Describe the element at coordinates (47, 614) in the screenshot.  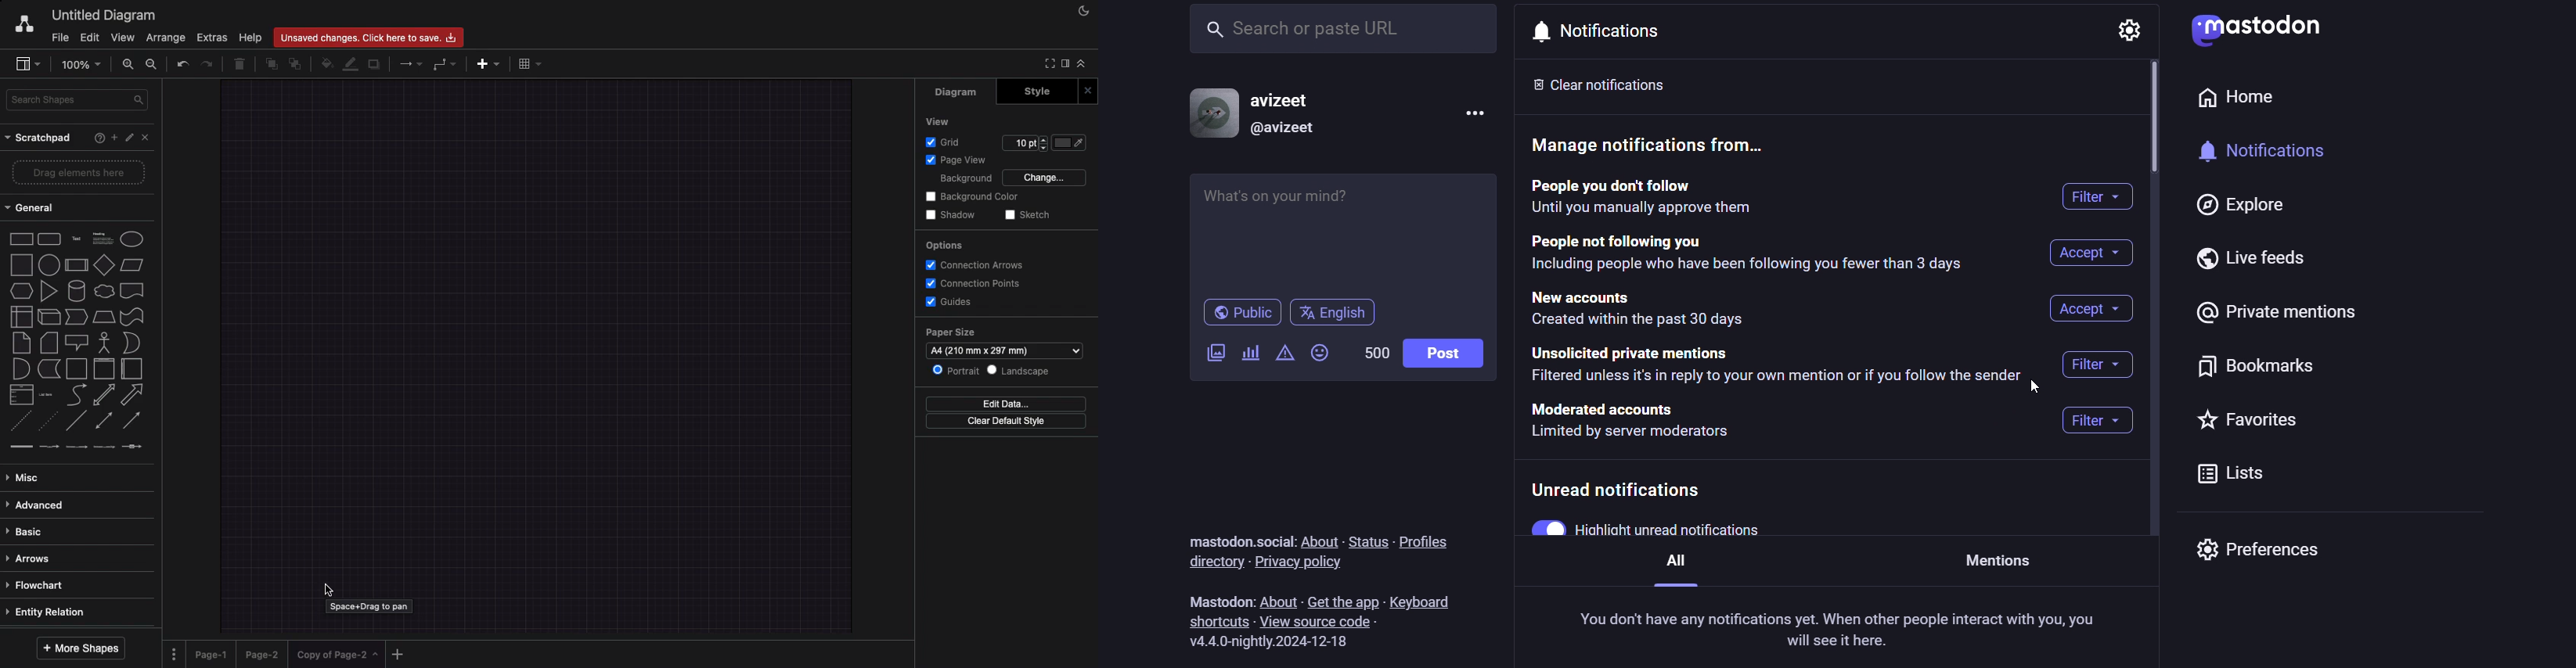
I see `Entity relation` at that location.